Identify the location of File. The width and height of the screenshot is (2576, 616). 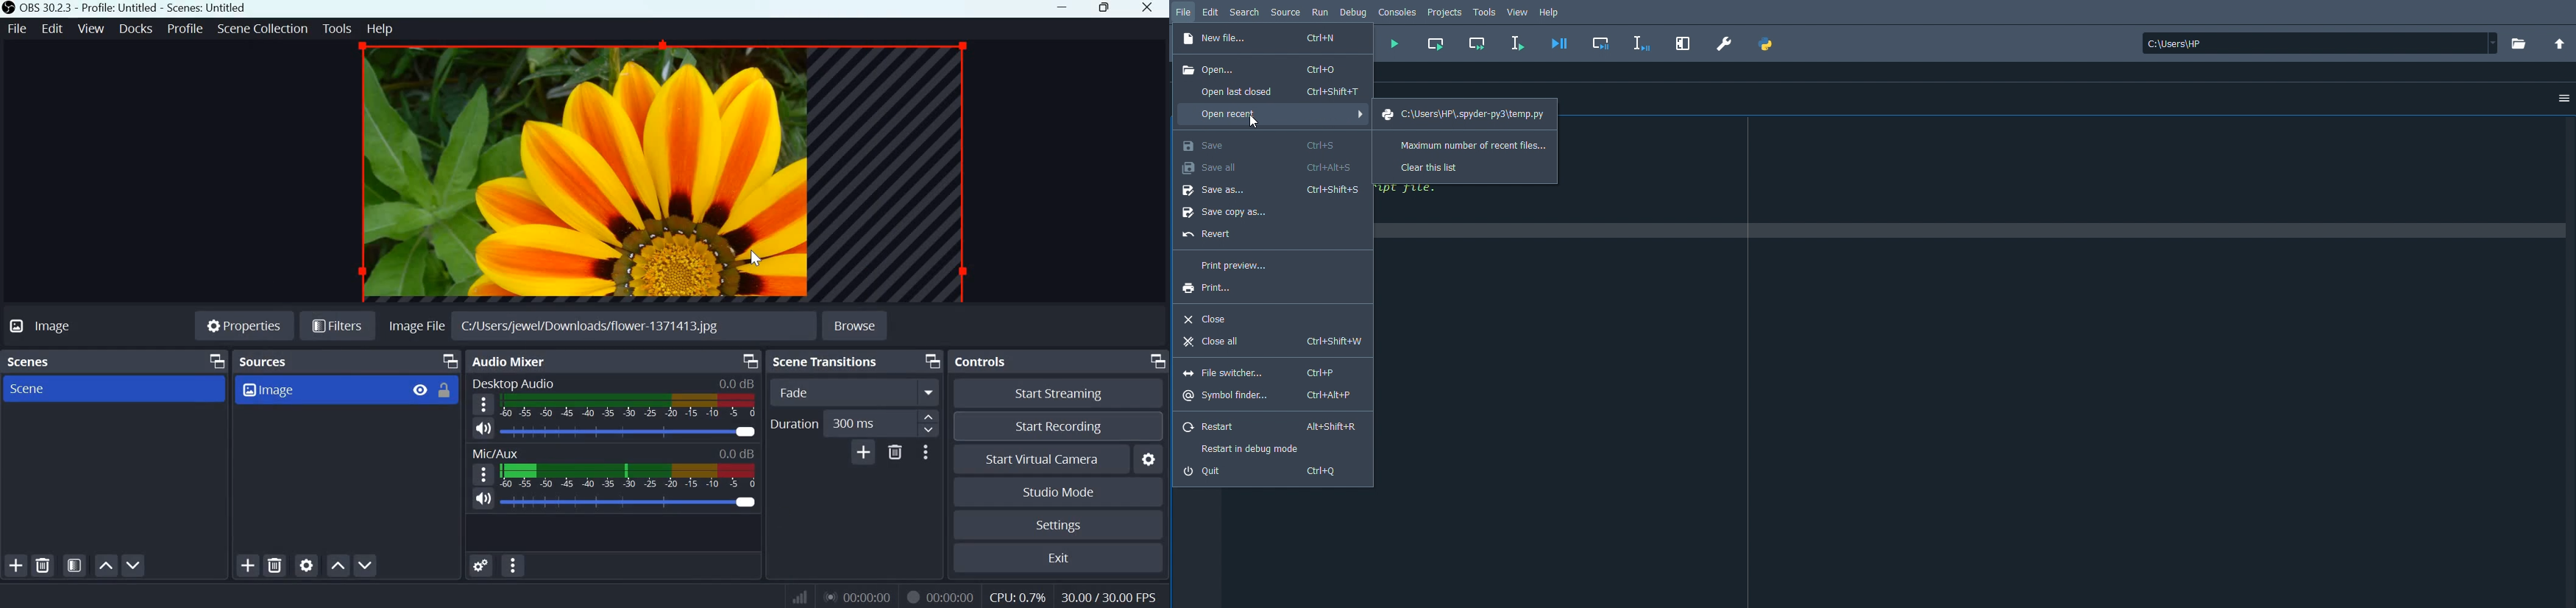
(1184, 11).